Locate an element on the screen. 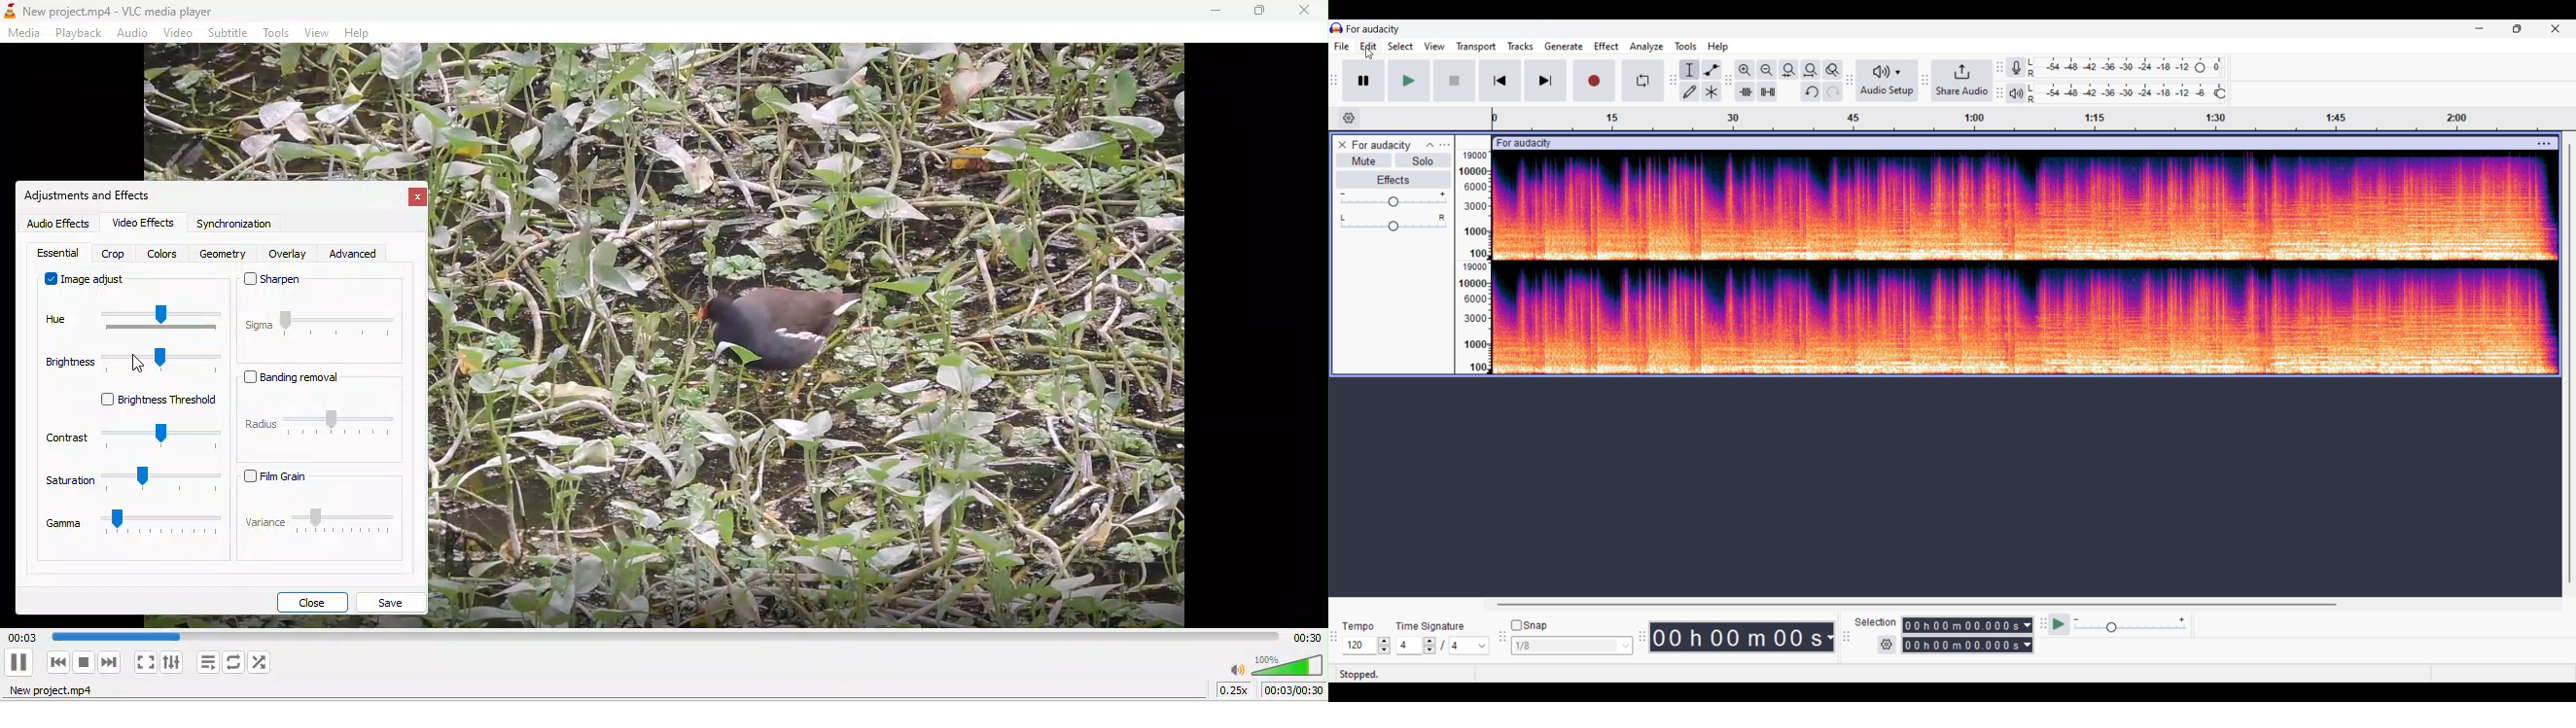 This screenshot has width=2576, height=728. previous media is located at coordinates (57, 662).